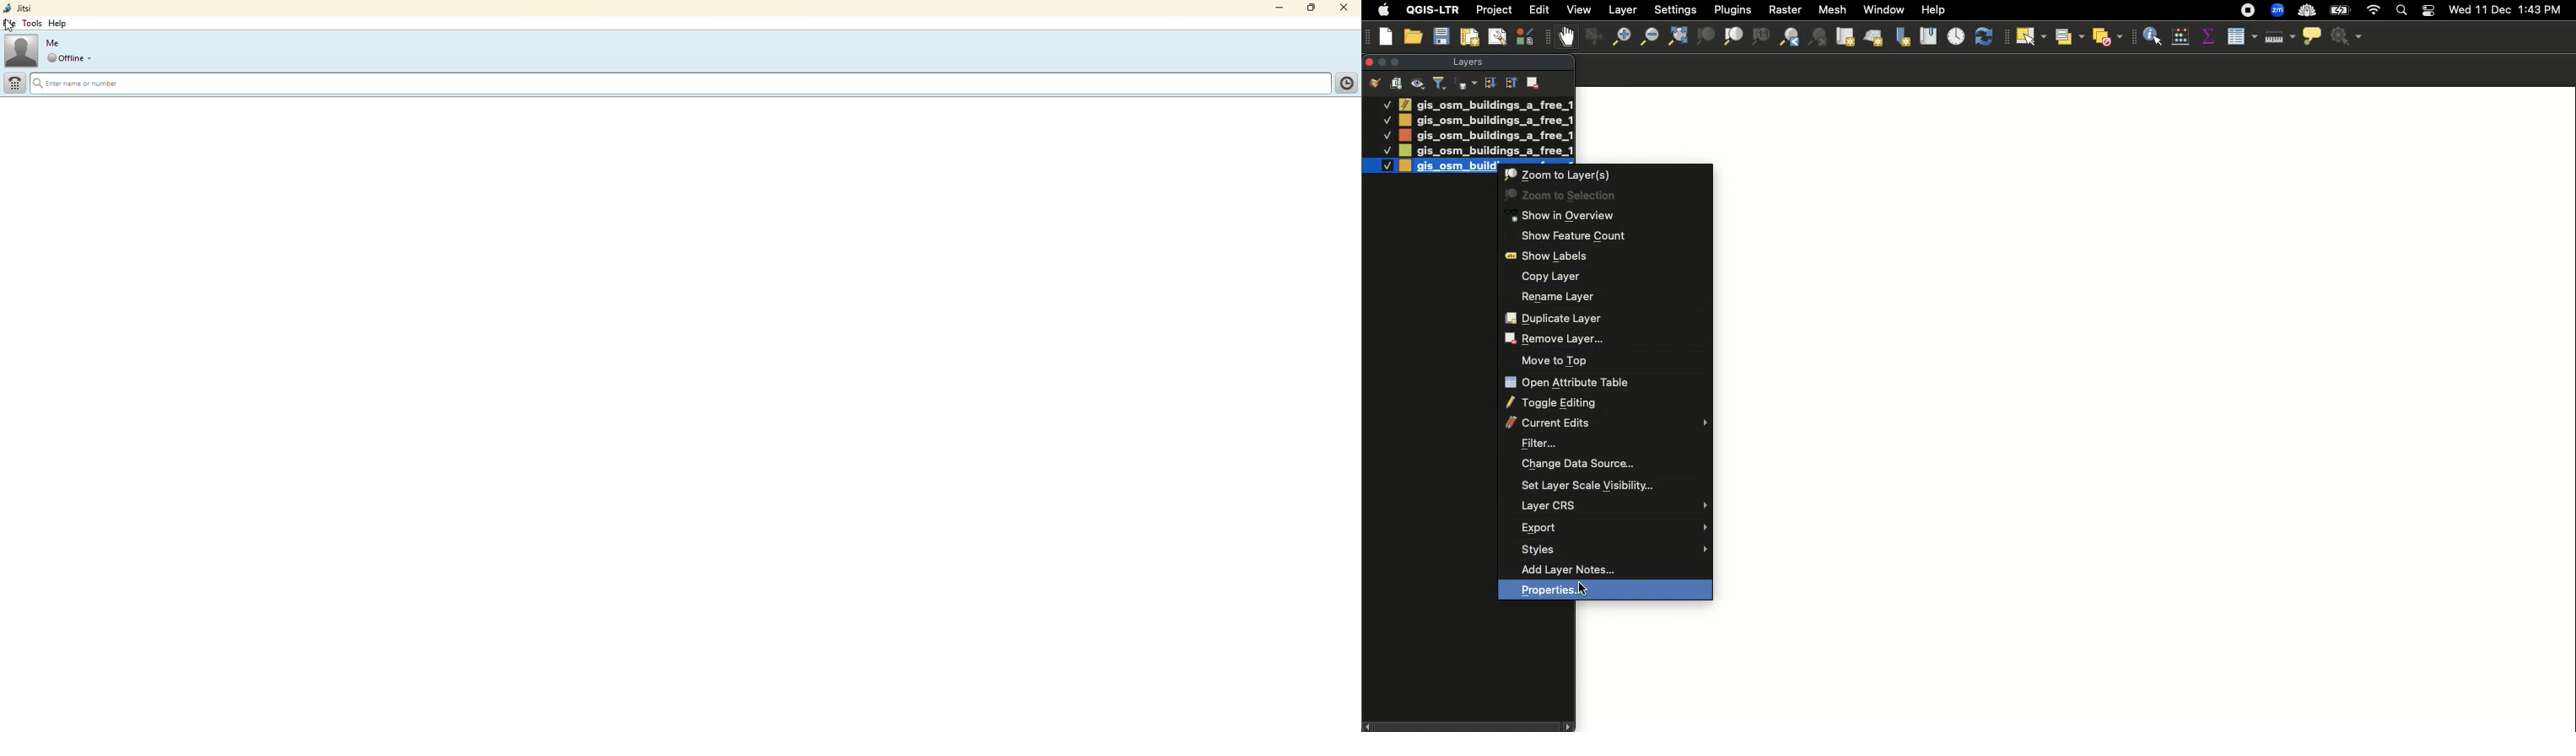 The width and height of the screenshot is (2576, 756). I want to click on New printout layer , so click(1469, 37).